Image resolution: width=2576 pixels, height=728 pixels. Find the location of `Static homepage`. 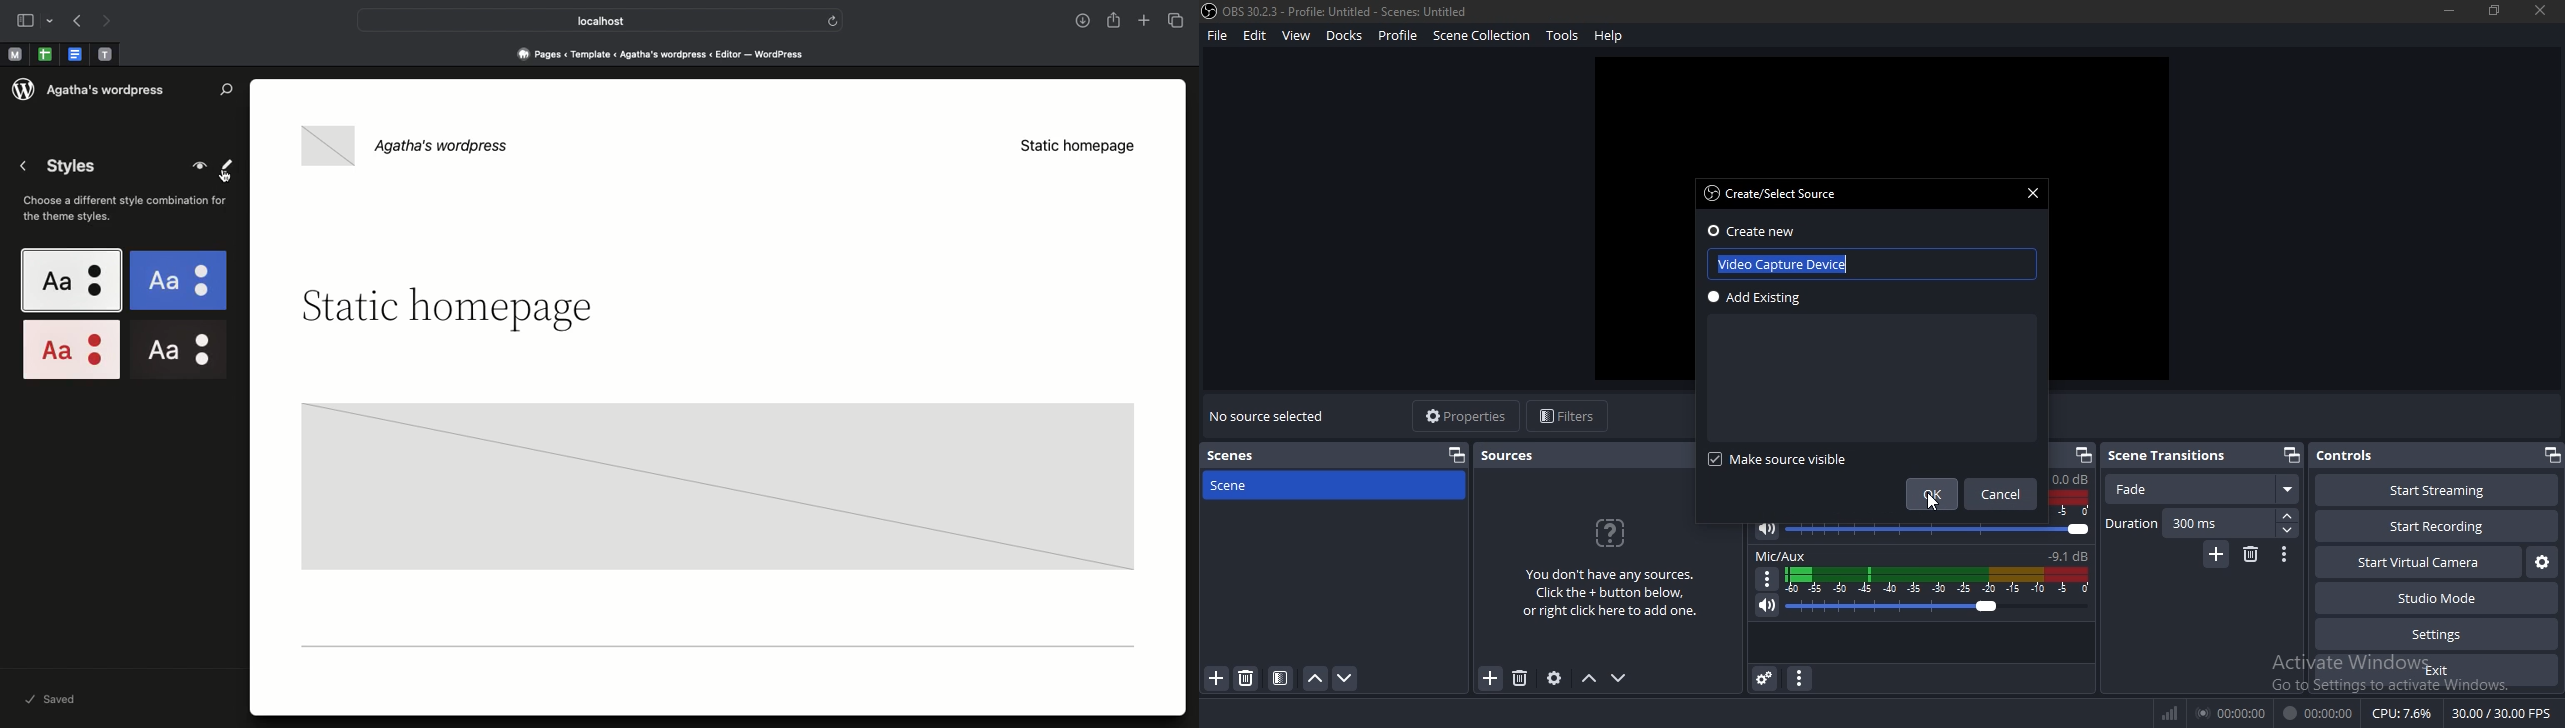

Static homepage is located at coordinates (1075, 147).